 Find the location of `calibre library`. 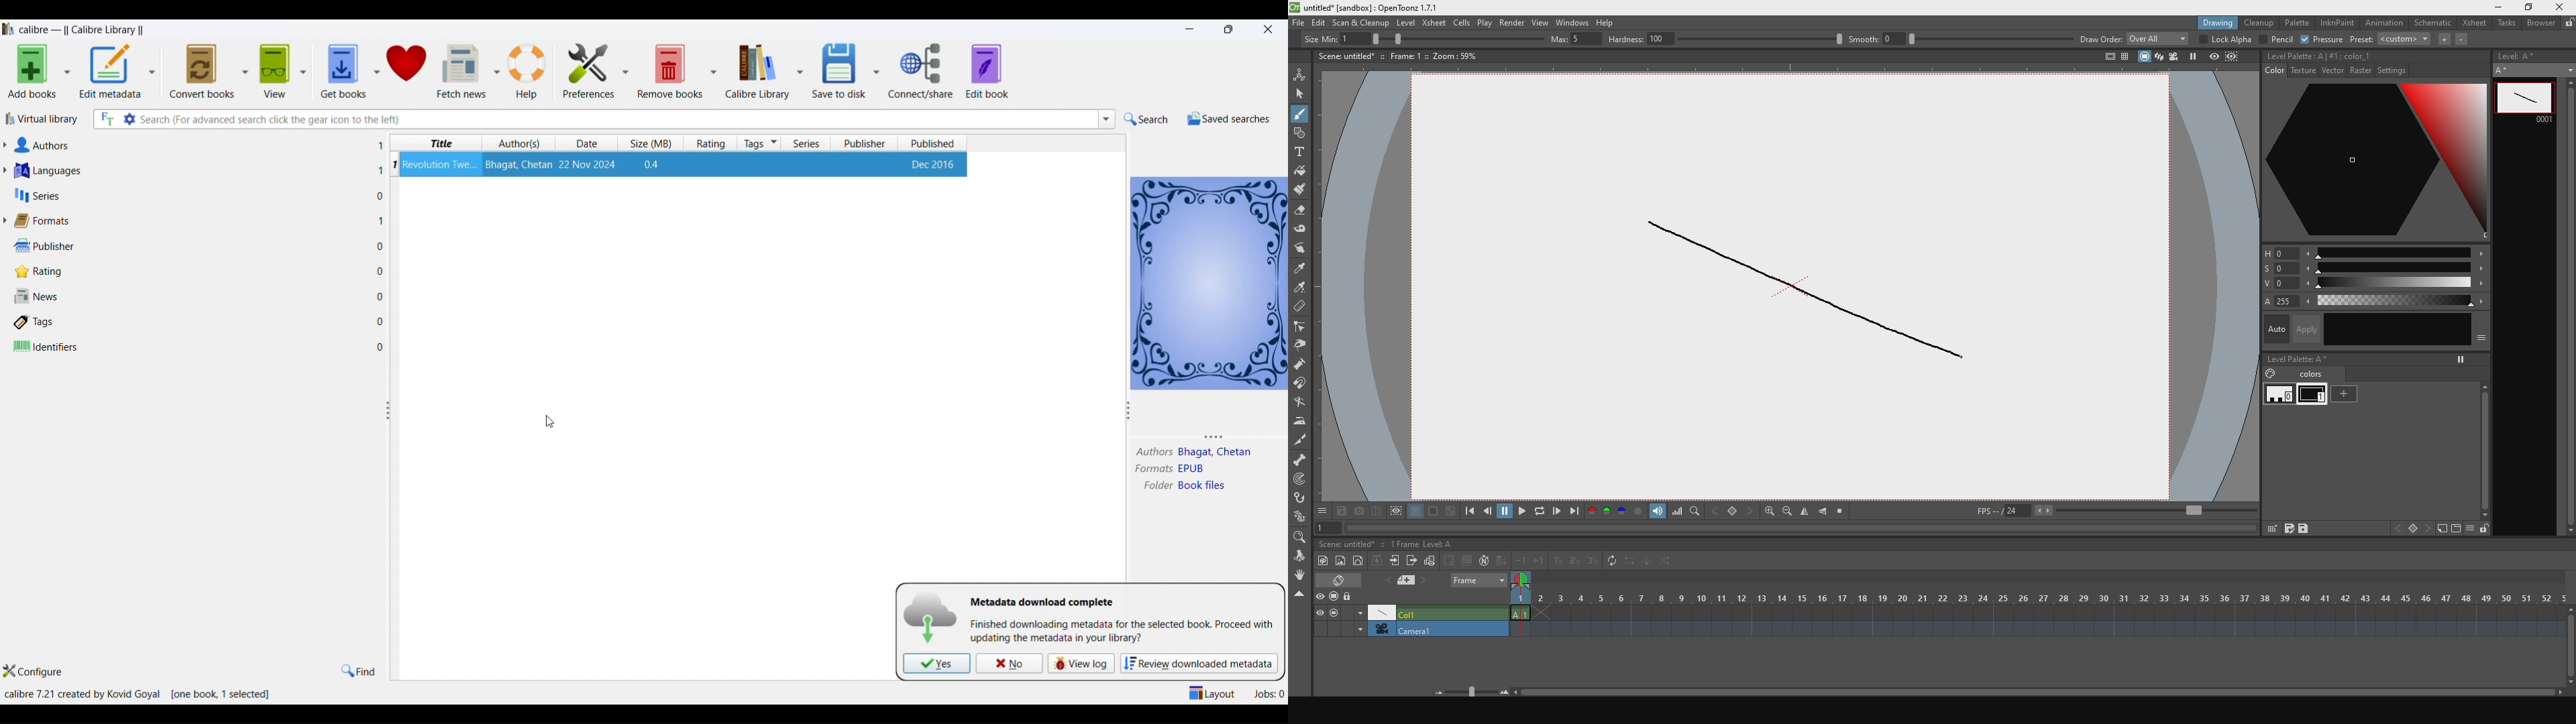

calibre library is located at coordinates (755, 71).